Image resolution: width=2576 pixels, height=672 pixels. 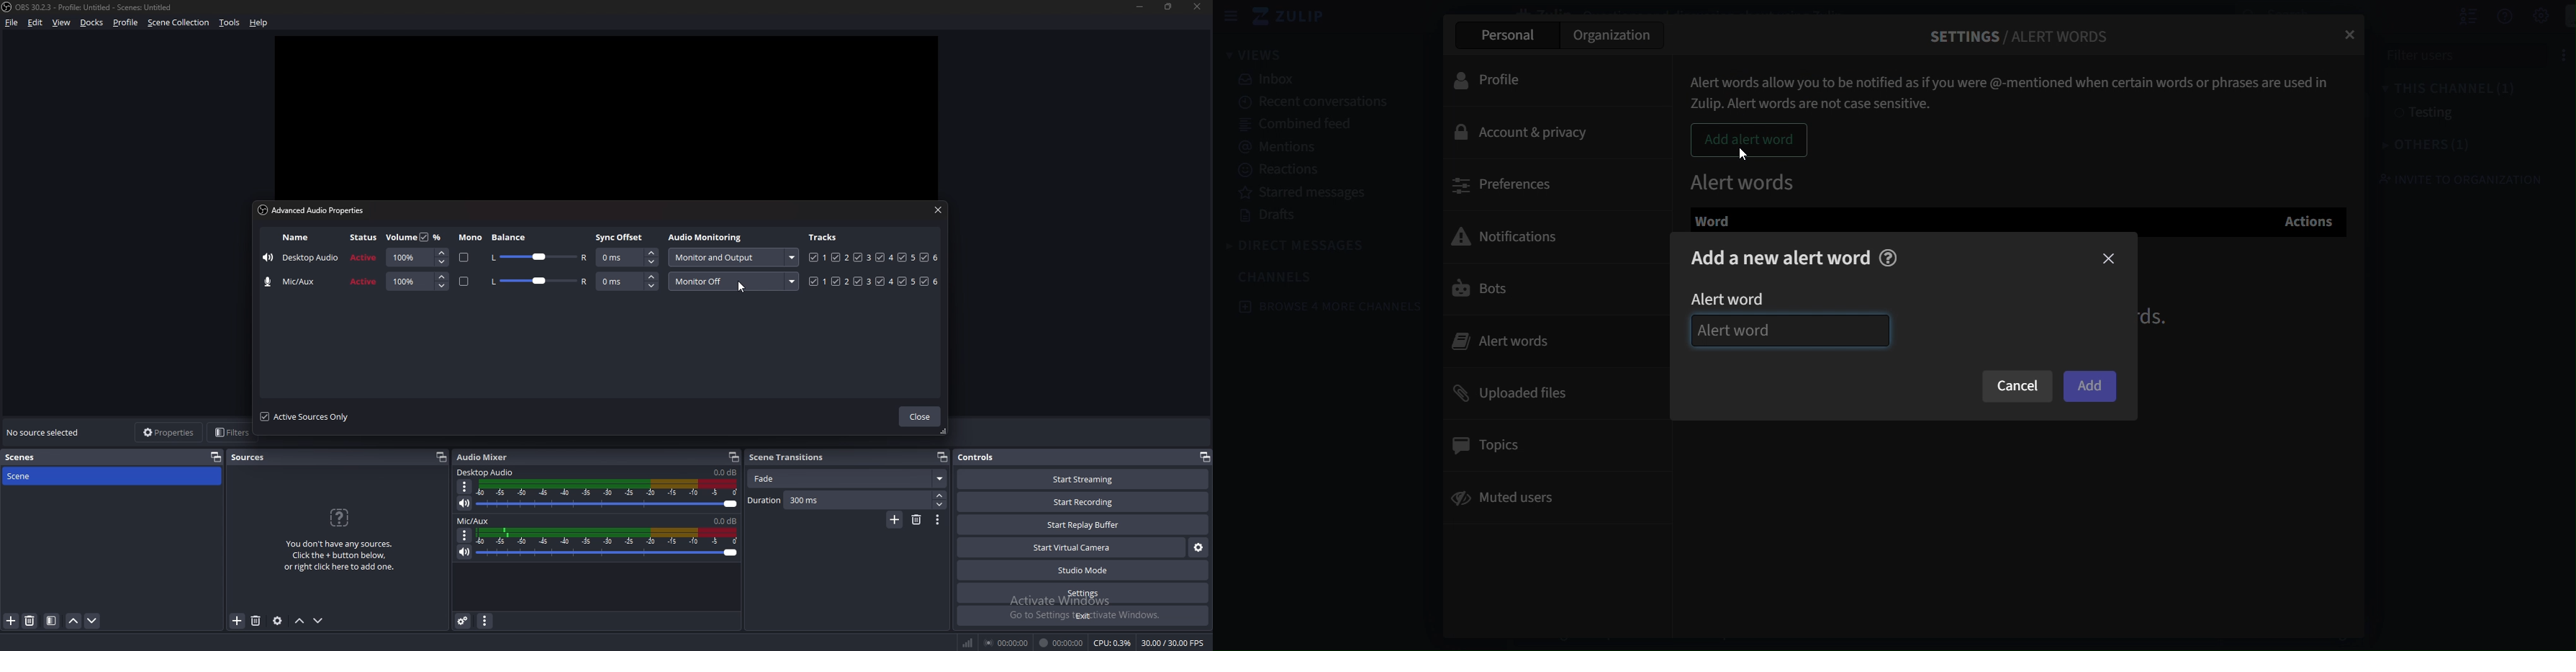 What do you see at coordinates (1081, 616) in the screenshot?
I see `exit` at bounding box center [1081, 616].